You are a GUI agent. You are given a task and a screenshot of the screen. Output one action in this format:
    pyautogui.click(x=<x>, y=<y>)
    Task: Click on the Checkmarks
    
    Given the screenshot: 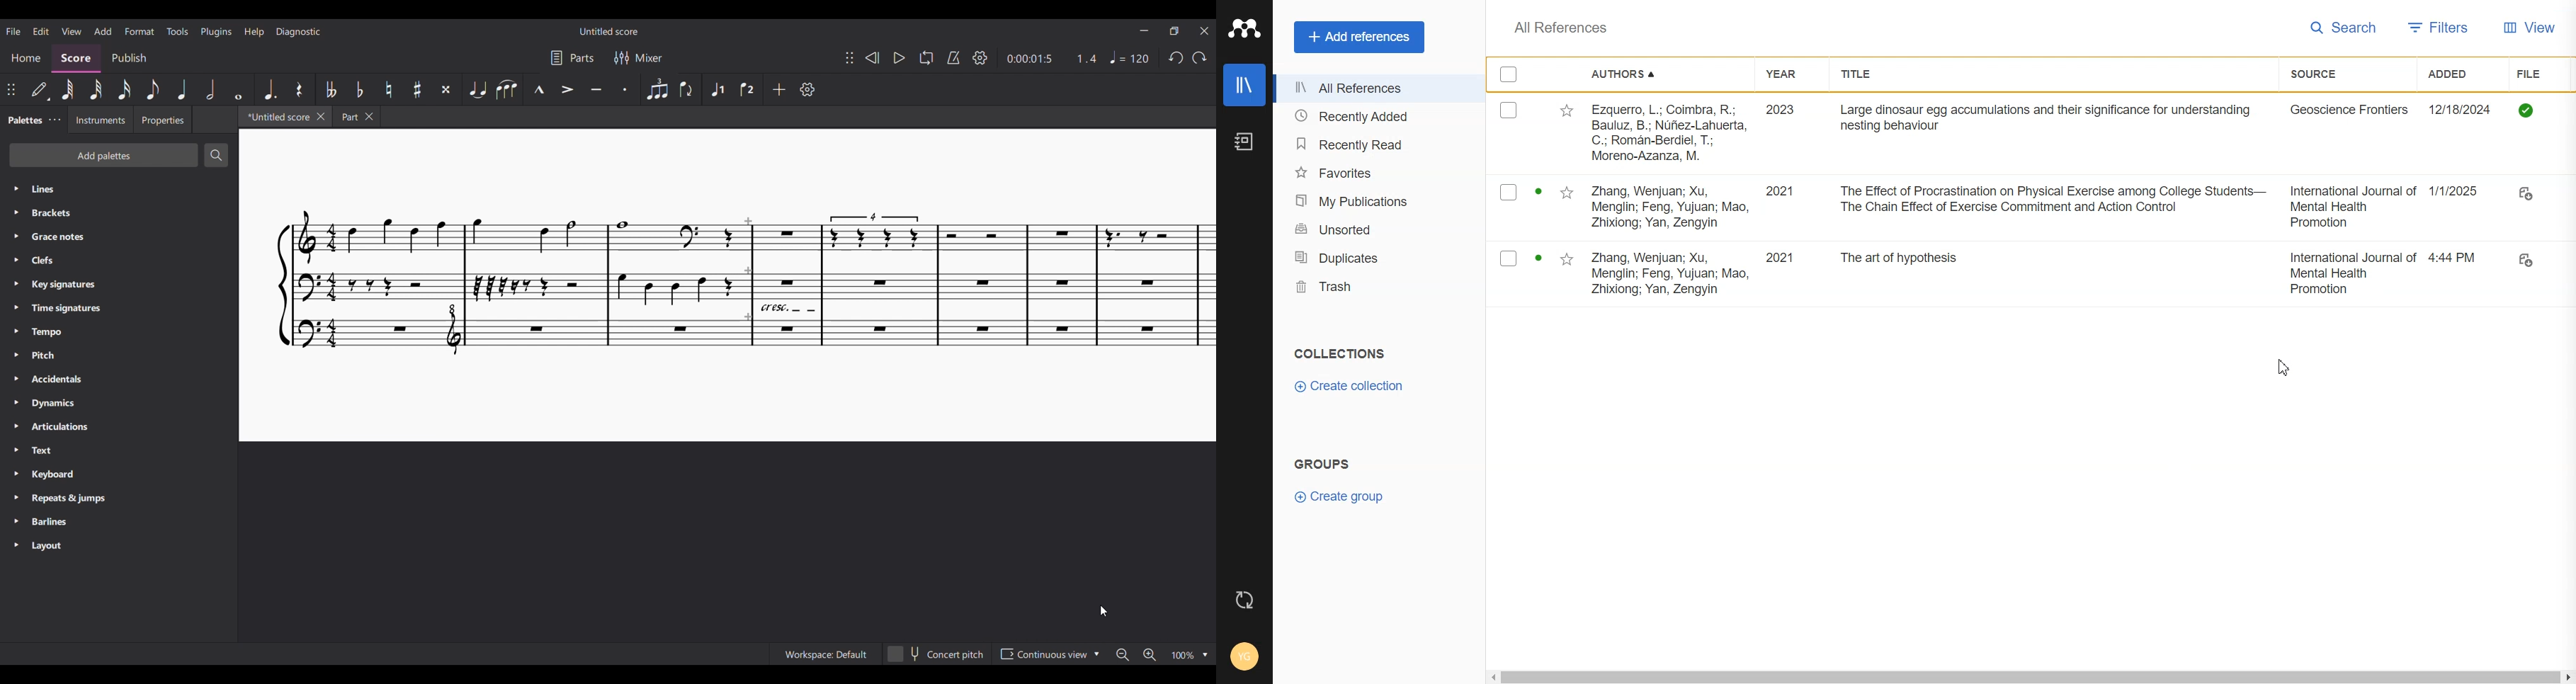 What is the action you would take?
    pyautogui.click(x=1509, y=259)
    